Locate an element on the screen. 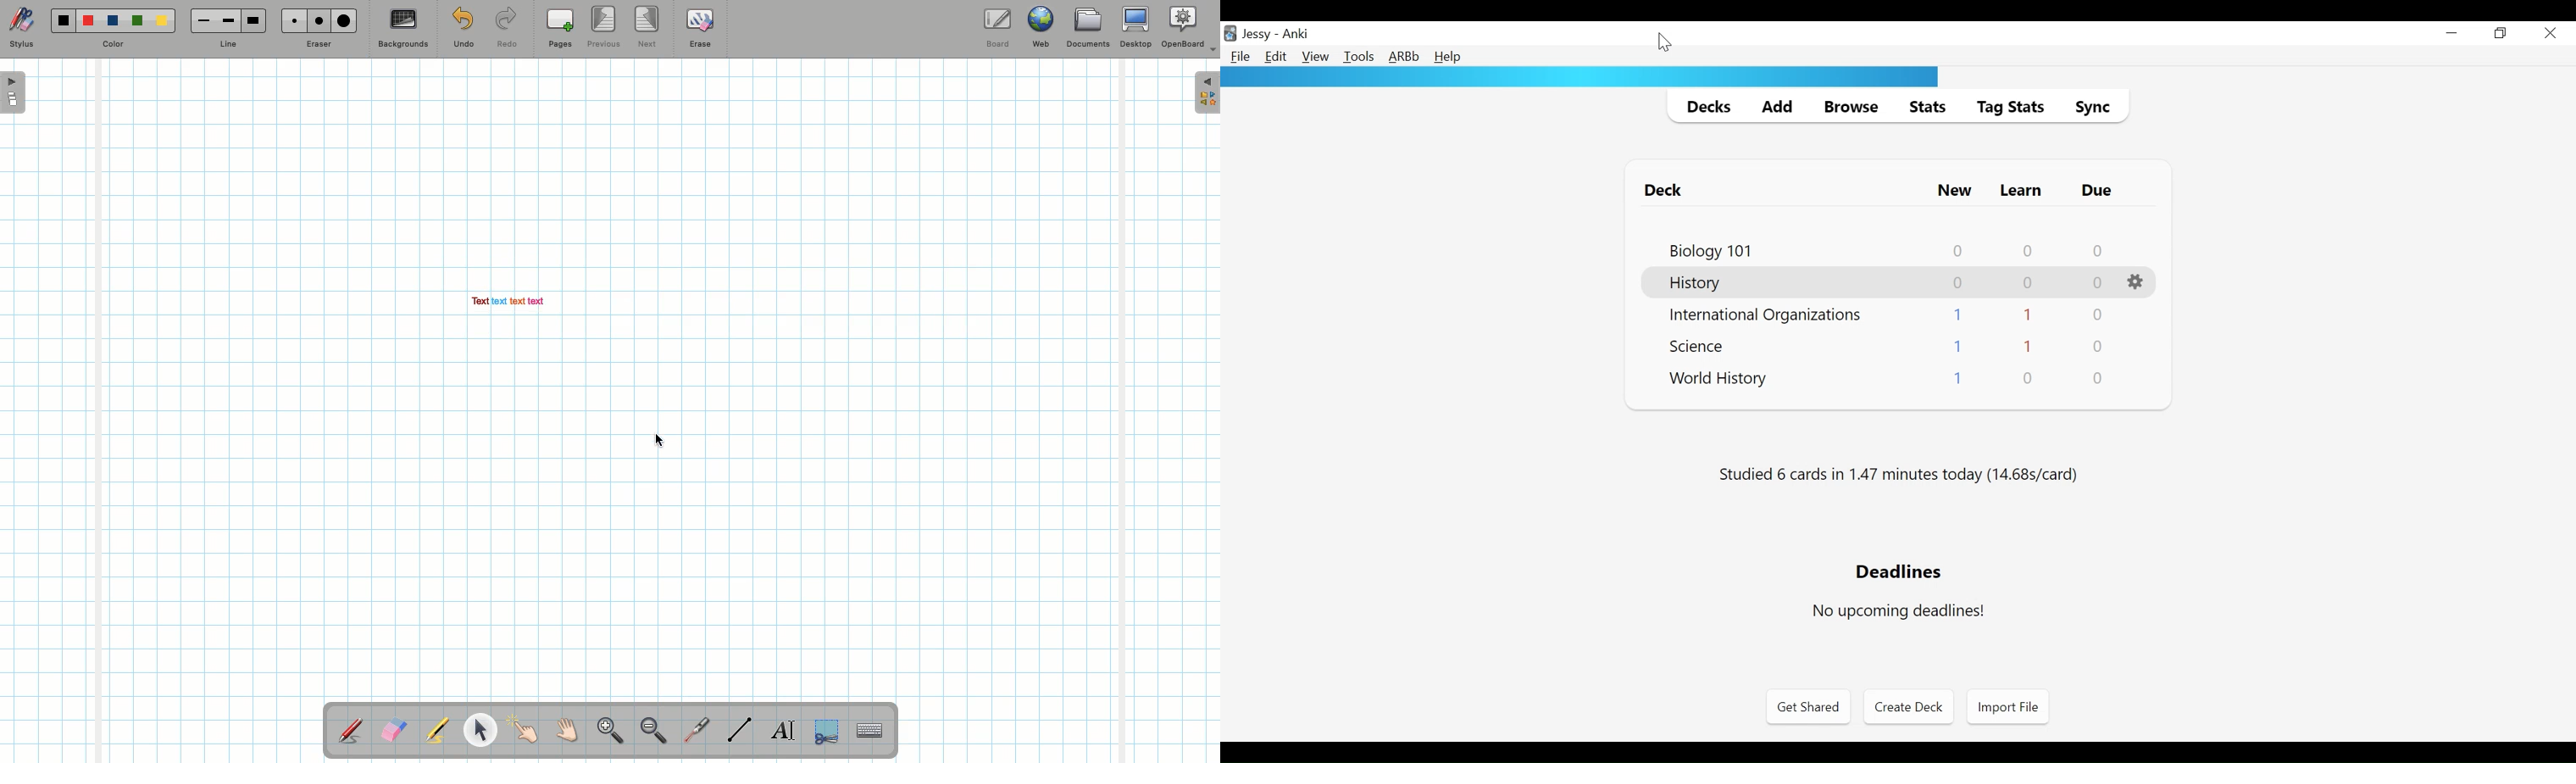  New is located at coordinates (1955, 191).